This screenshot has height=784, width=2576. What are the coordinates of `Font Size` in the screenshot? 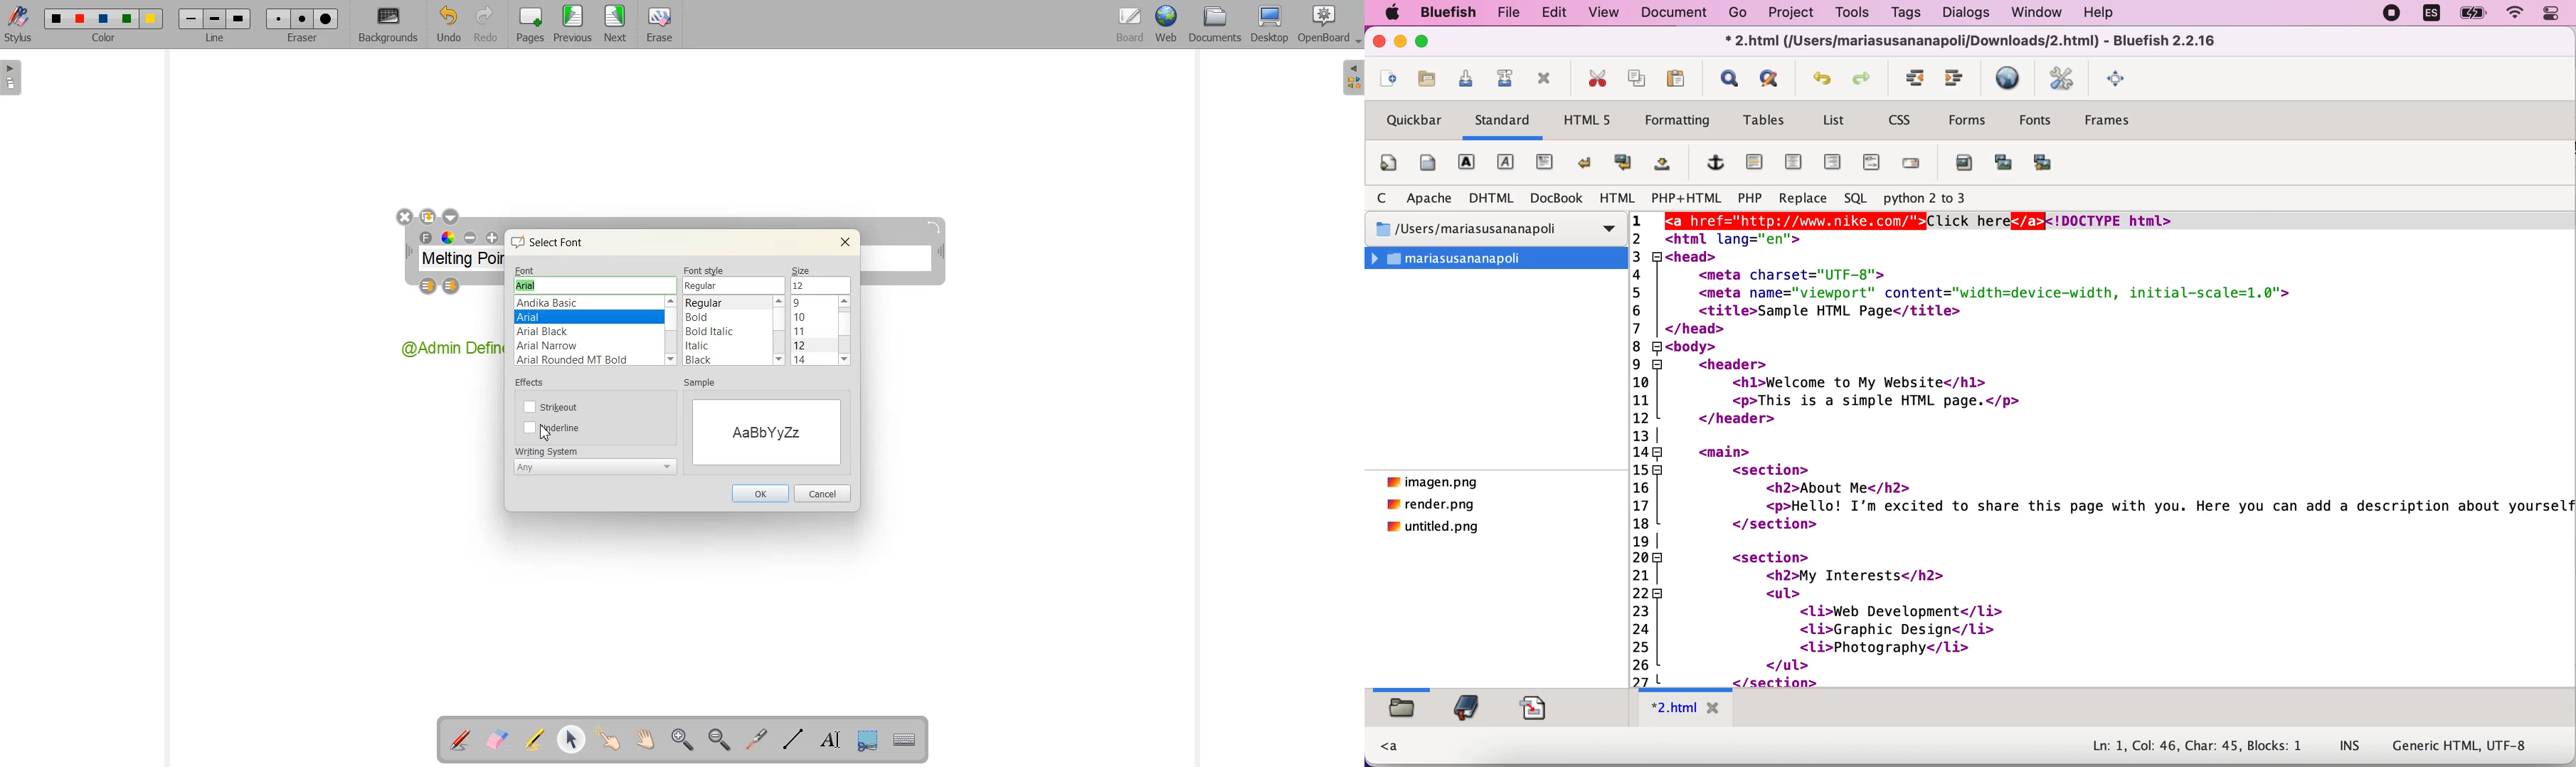 It's located at (815, 331).